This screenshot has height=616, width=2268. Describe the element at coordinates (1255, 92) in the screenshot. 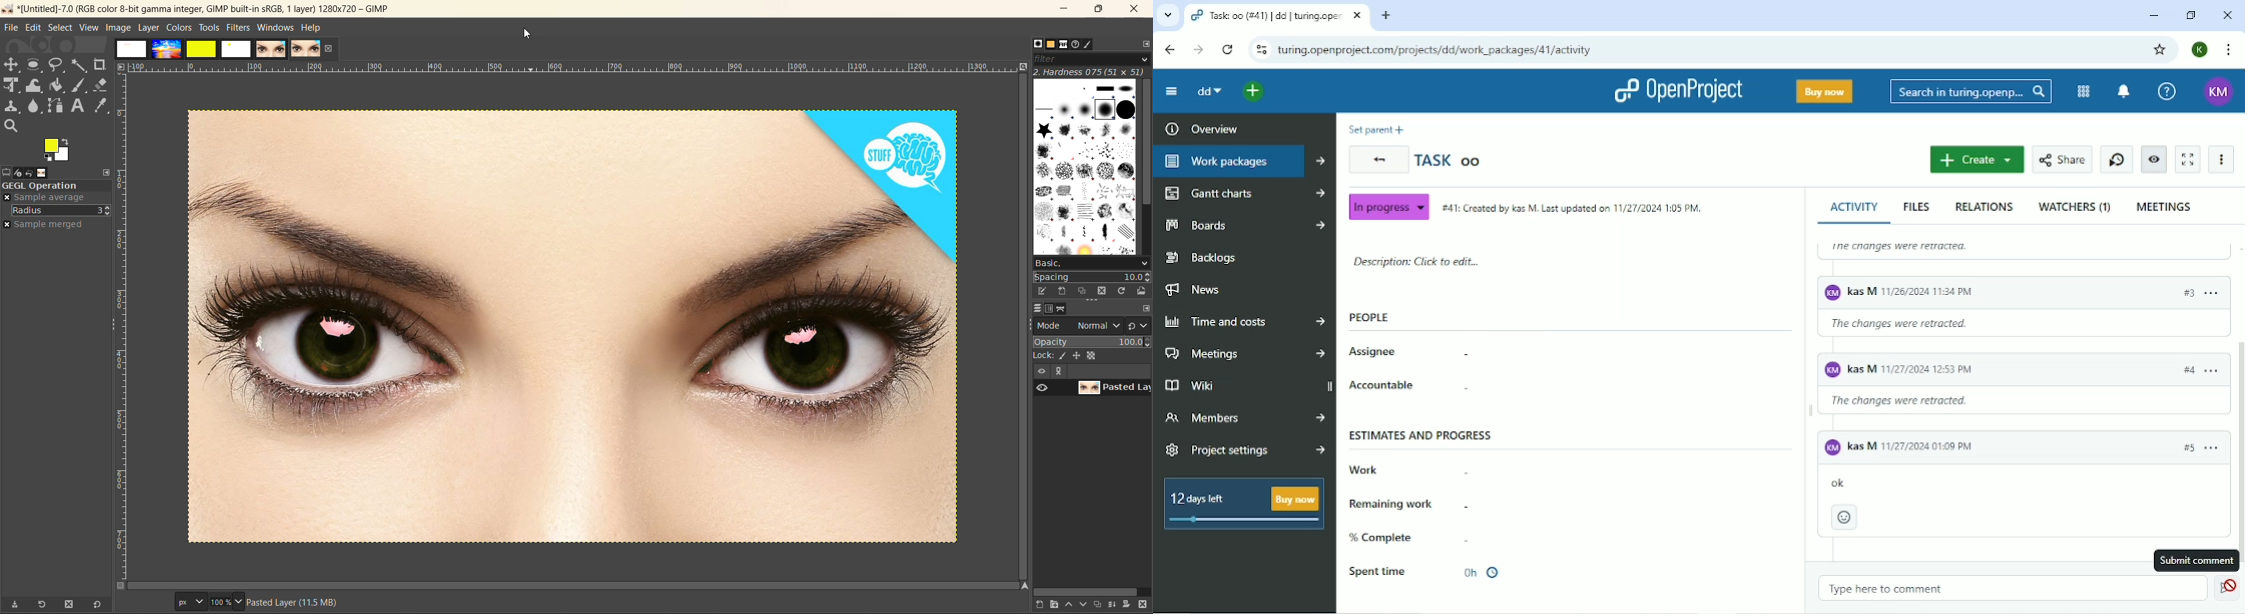

I see `Open quick add menu` at that location.